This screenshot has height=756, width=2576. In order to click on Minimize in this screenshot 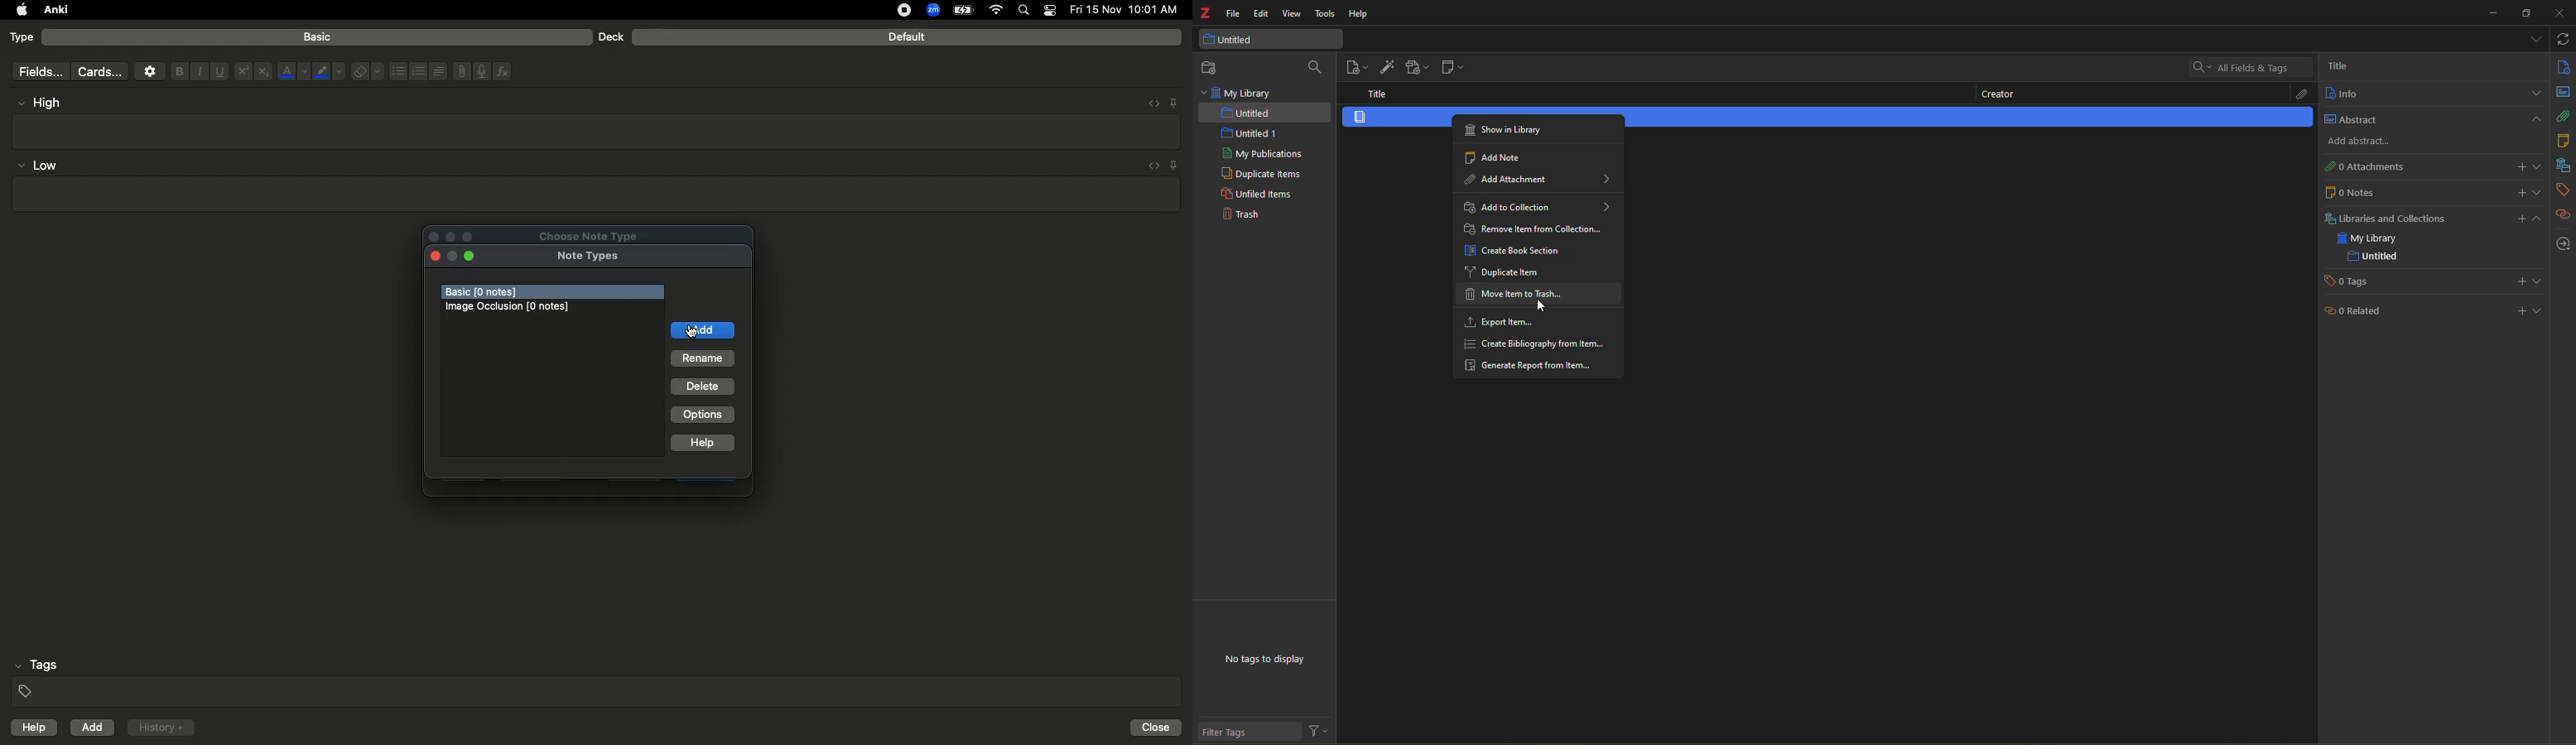, I will do `click(473, 257)`.